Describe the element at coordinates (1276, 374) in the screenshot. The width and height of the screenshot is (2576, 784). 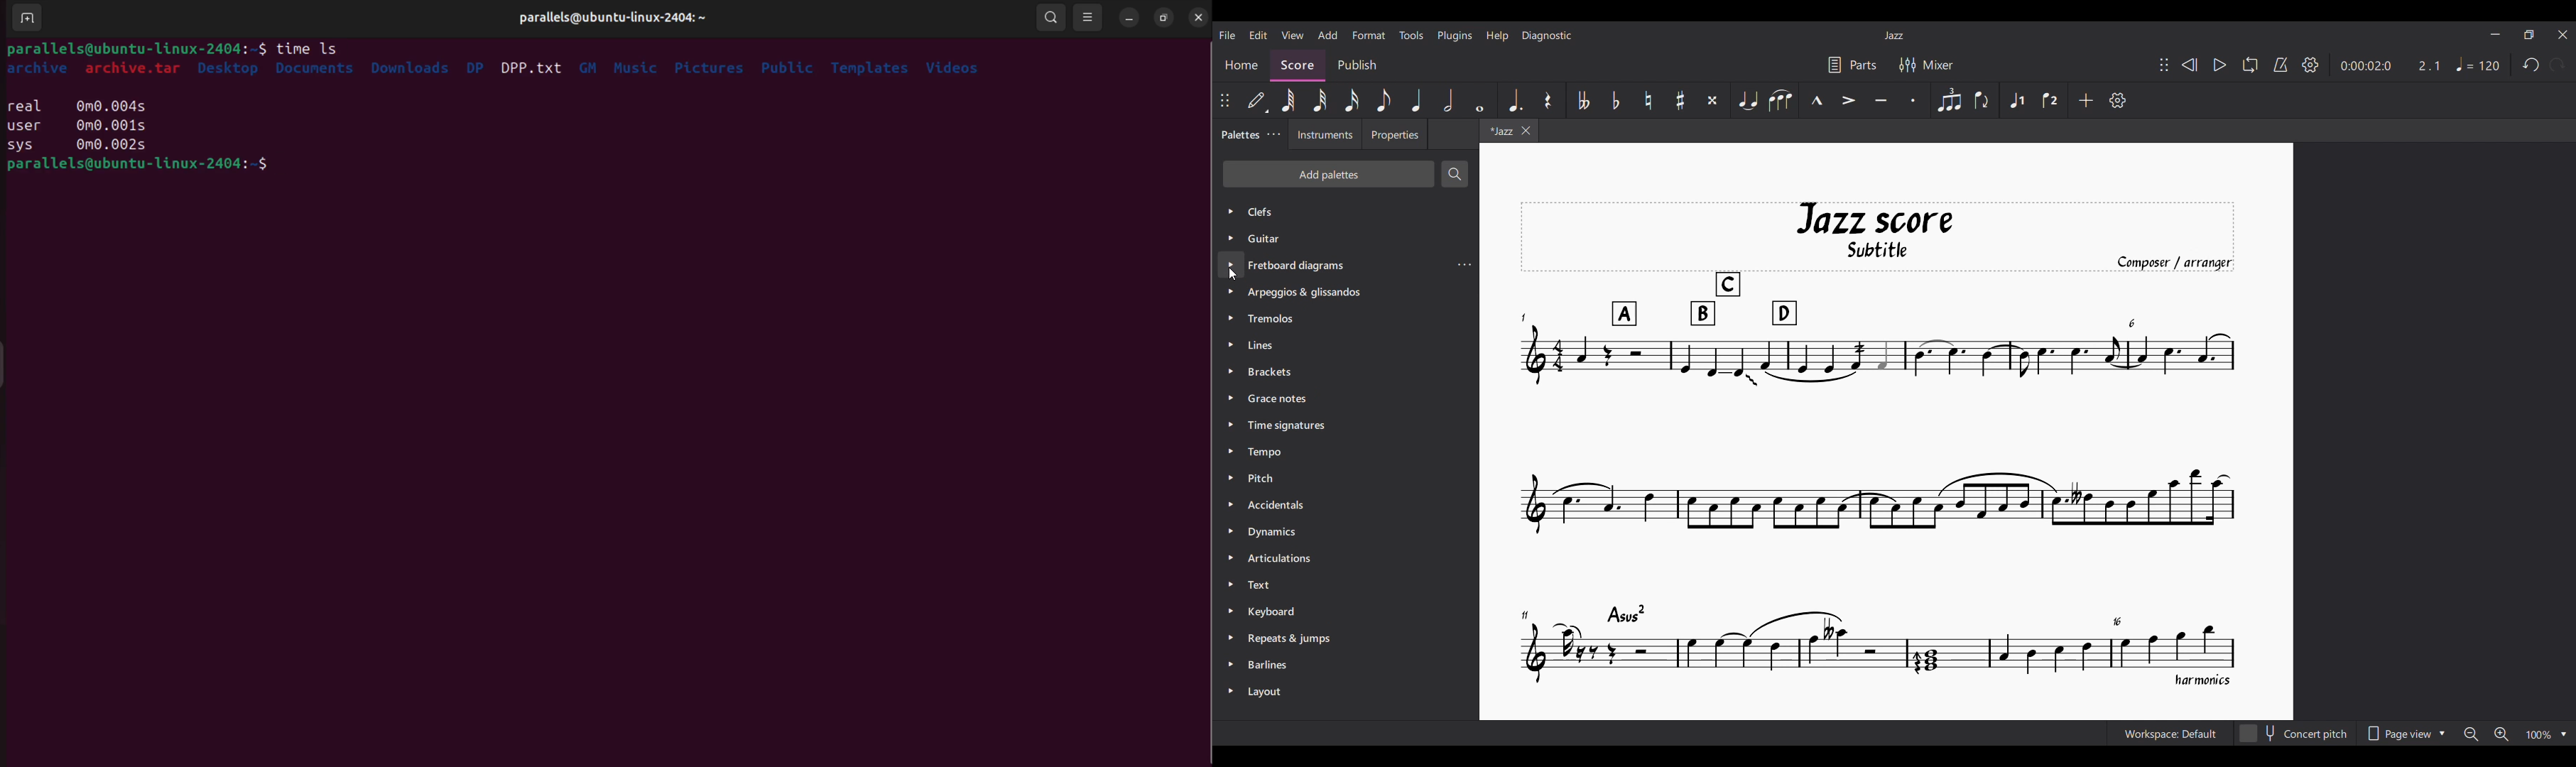
I see `Brackets` at that location.